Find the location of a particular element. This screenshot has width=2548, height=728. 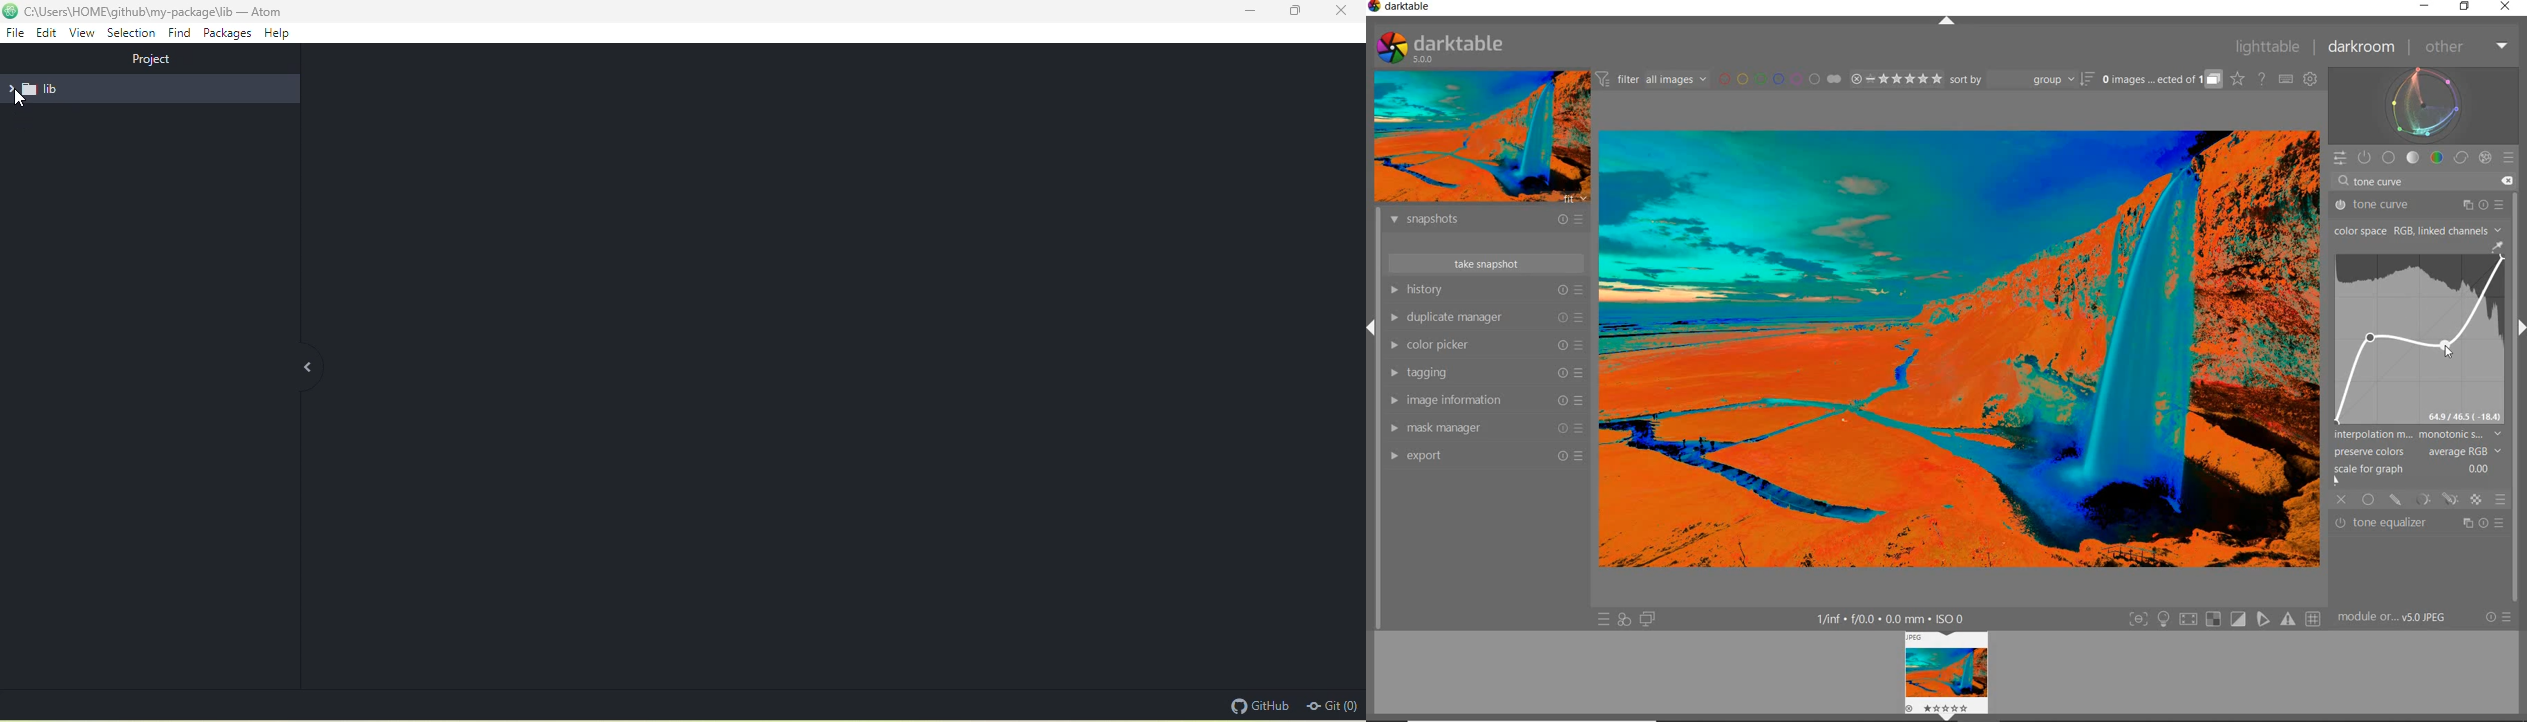

atom icon is located at coordinates (10, 11).